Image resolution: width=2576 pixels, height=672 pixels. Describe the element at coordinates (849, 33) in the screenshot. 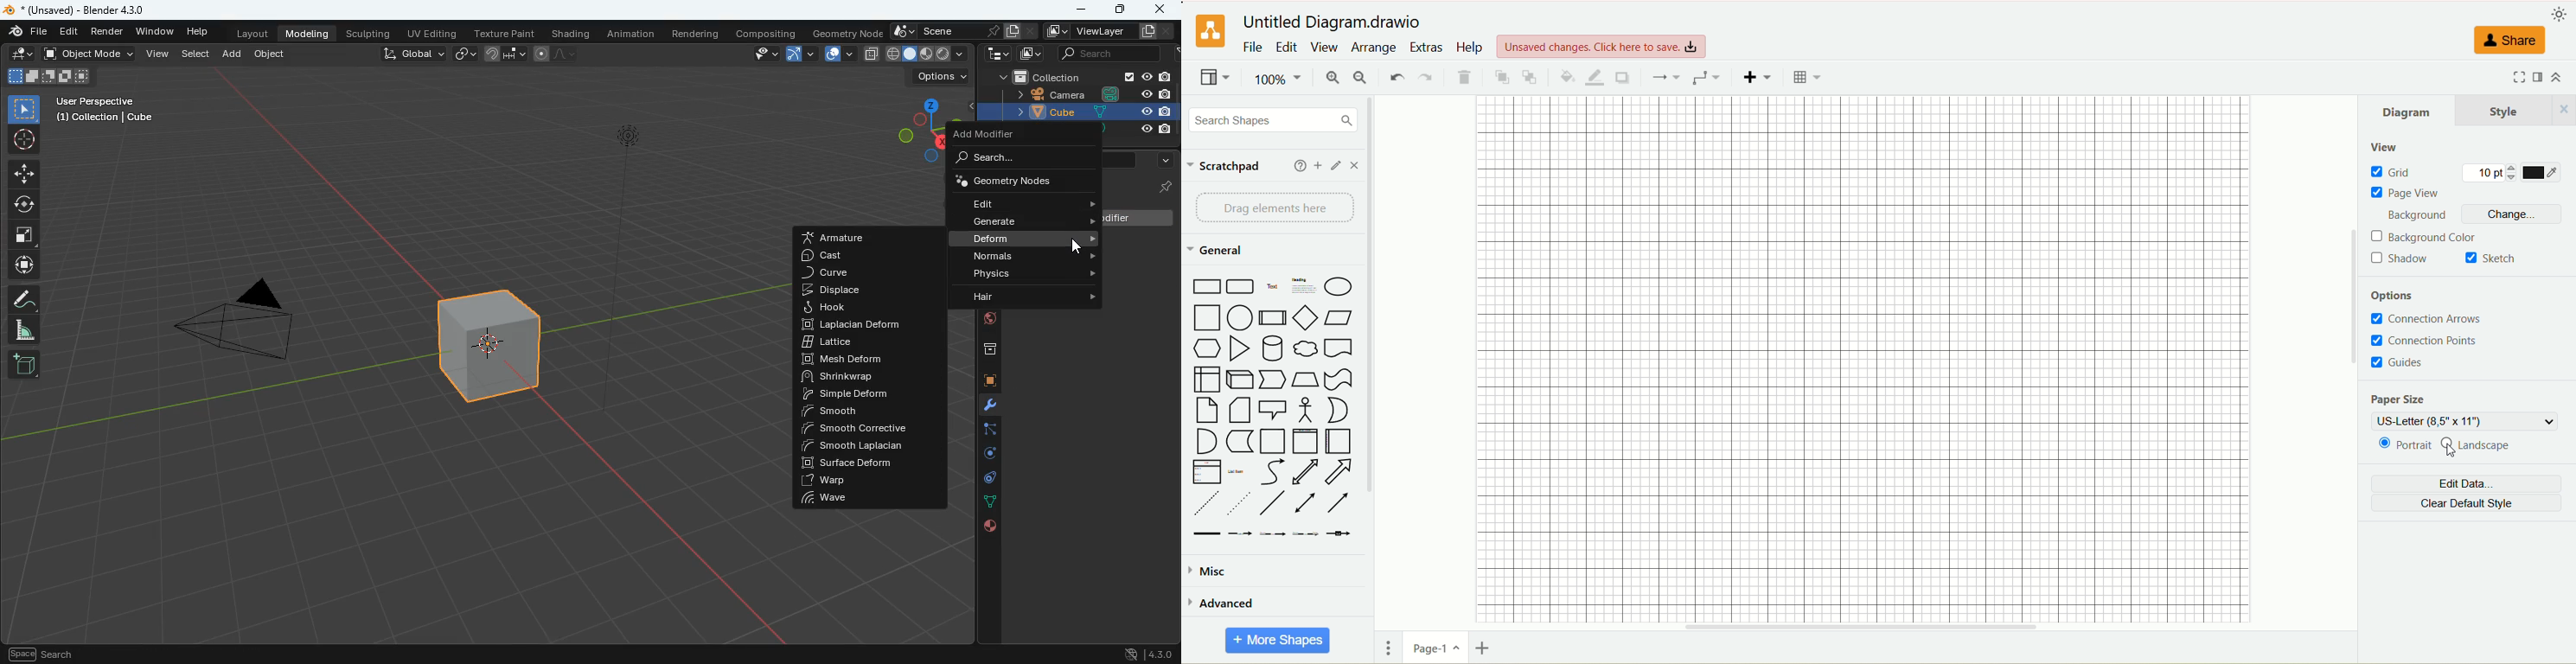

I see `geometry node` at that location.